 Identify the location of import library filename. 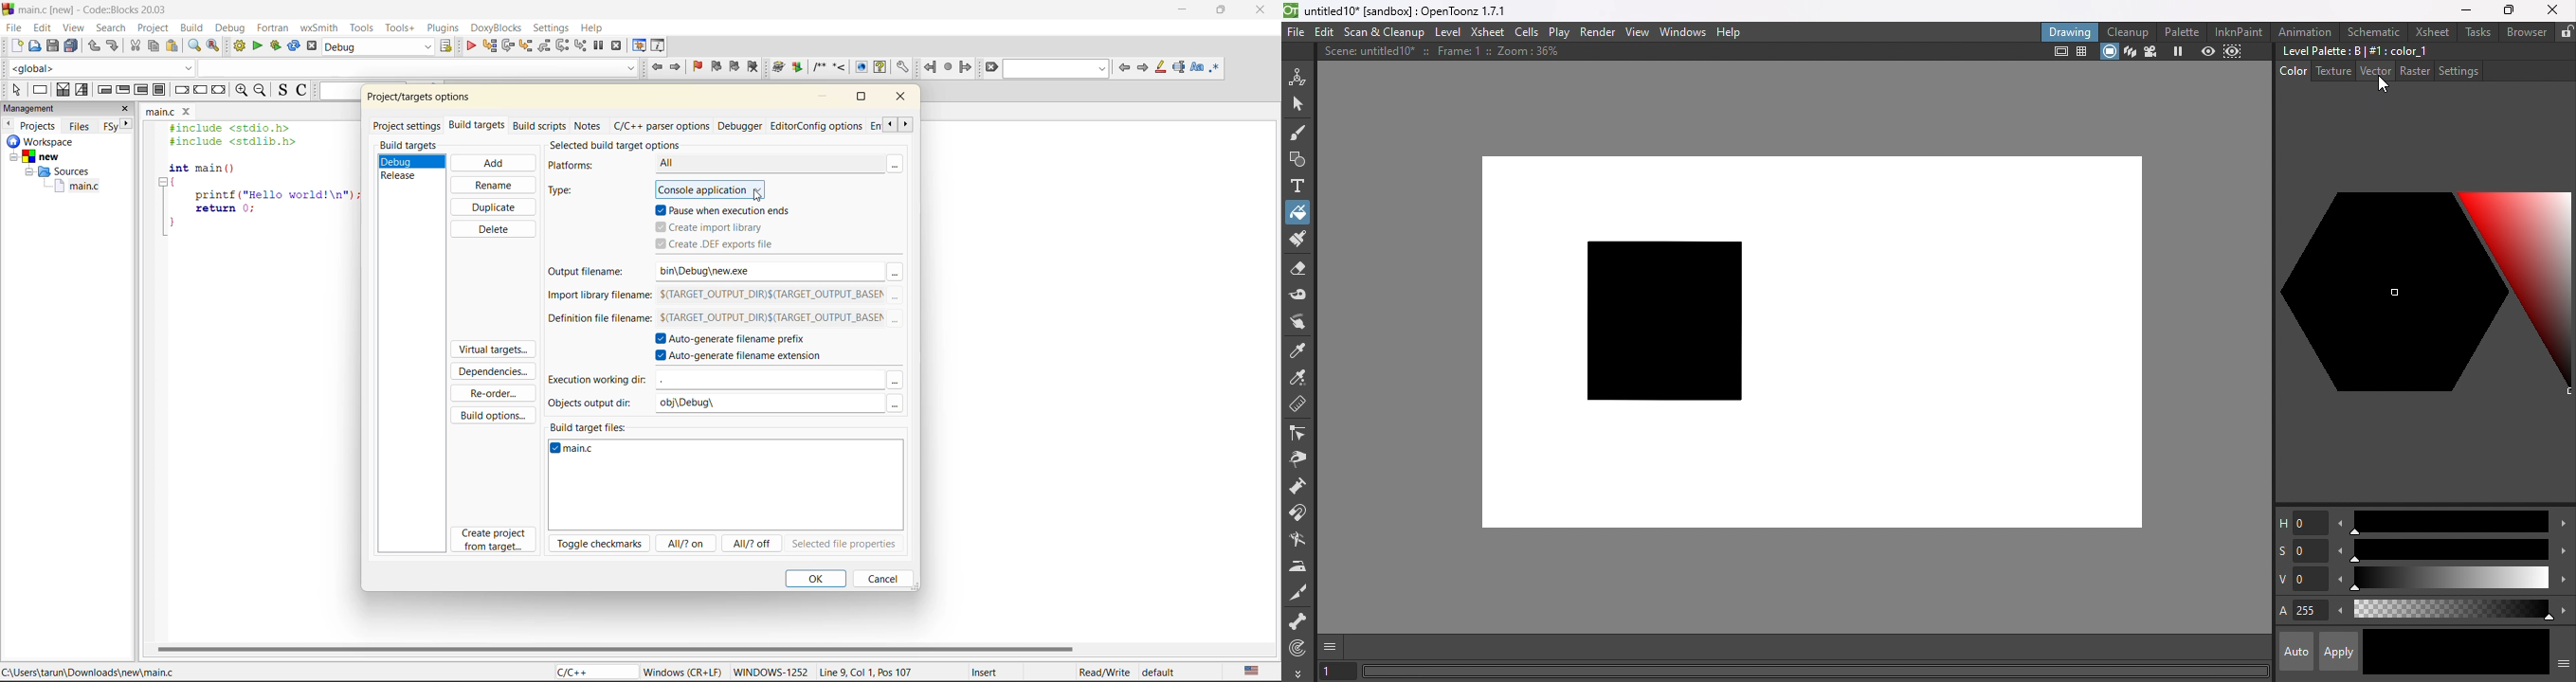
(599, 294).